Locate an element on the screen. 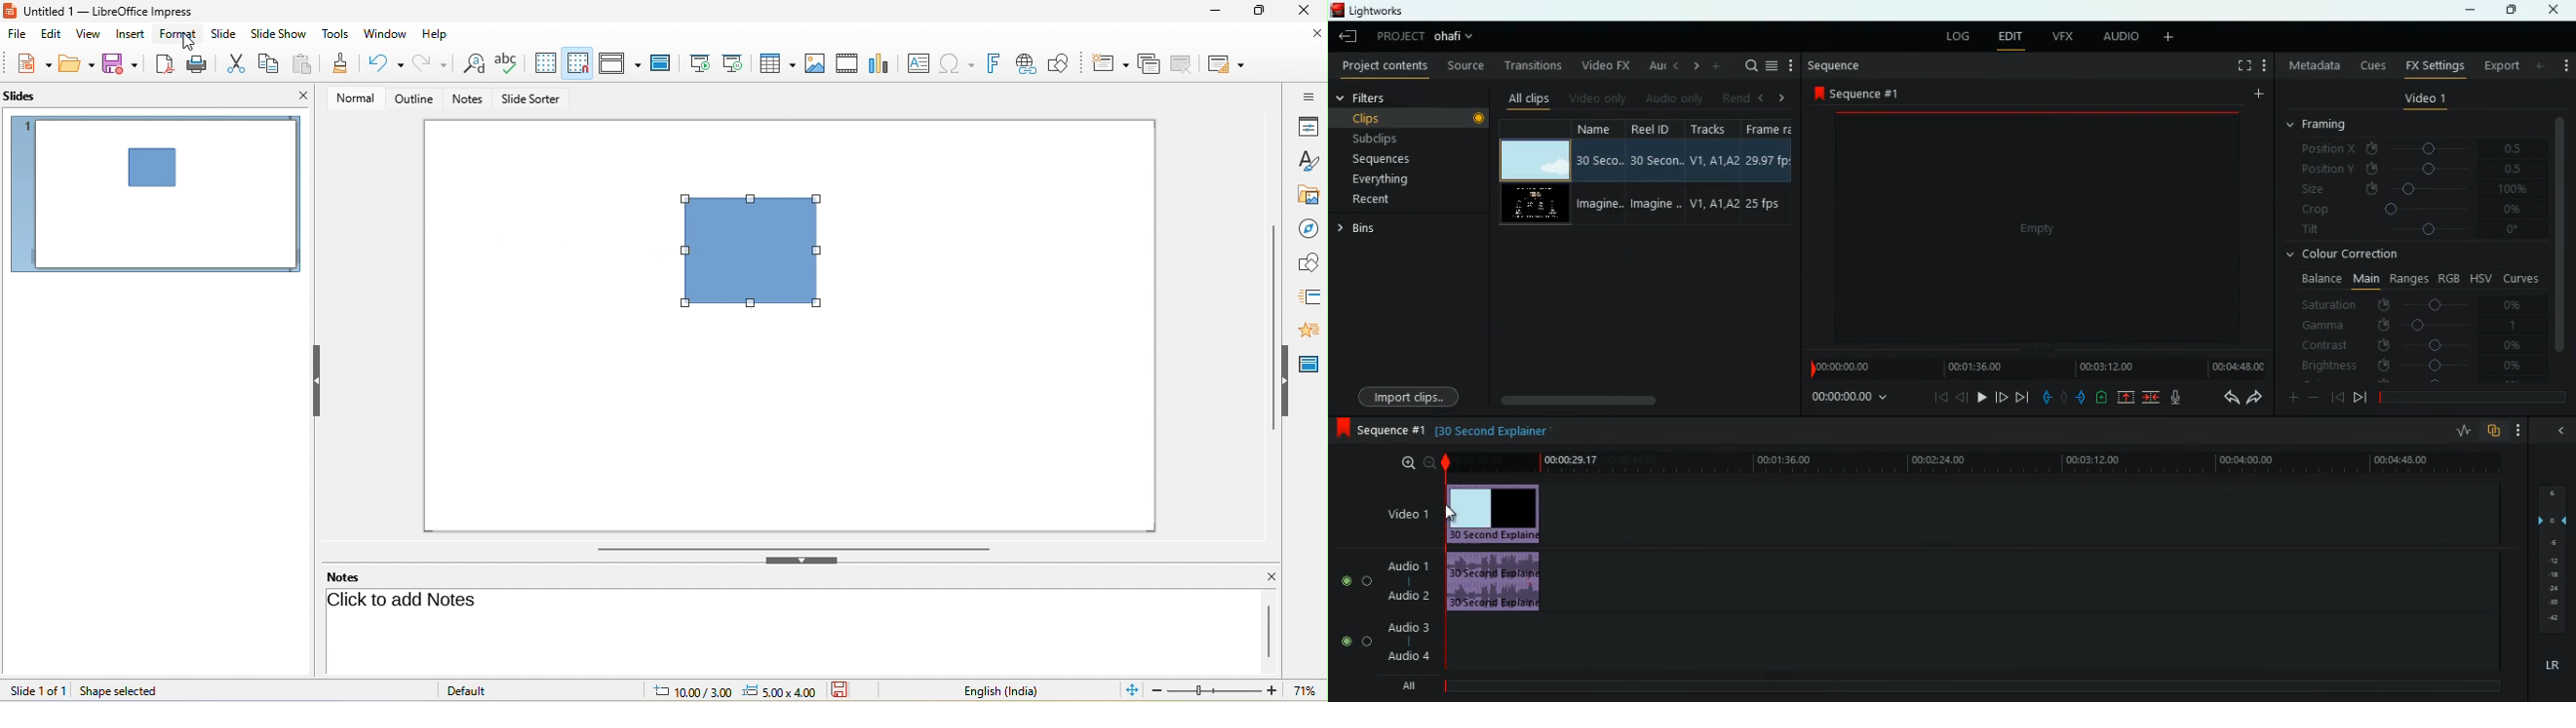 This screenshot has width=2576, height=728. back is located at coordinates (2337, 398).